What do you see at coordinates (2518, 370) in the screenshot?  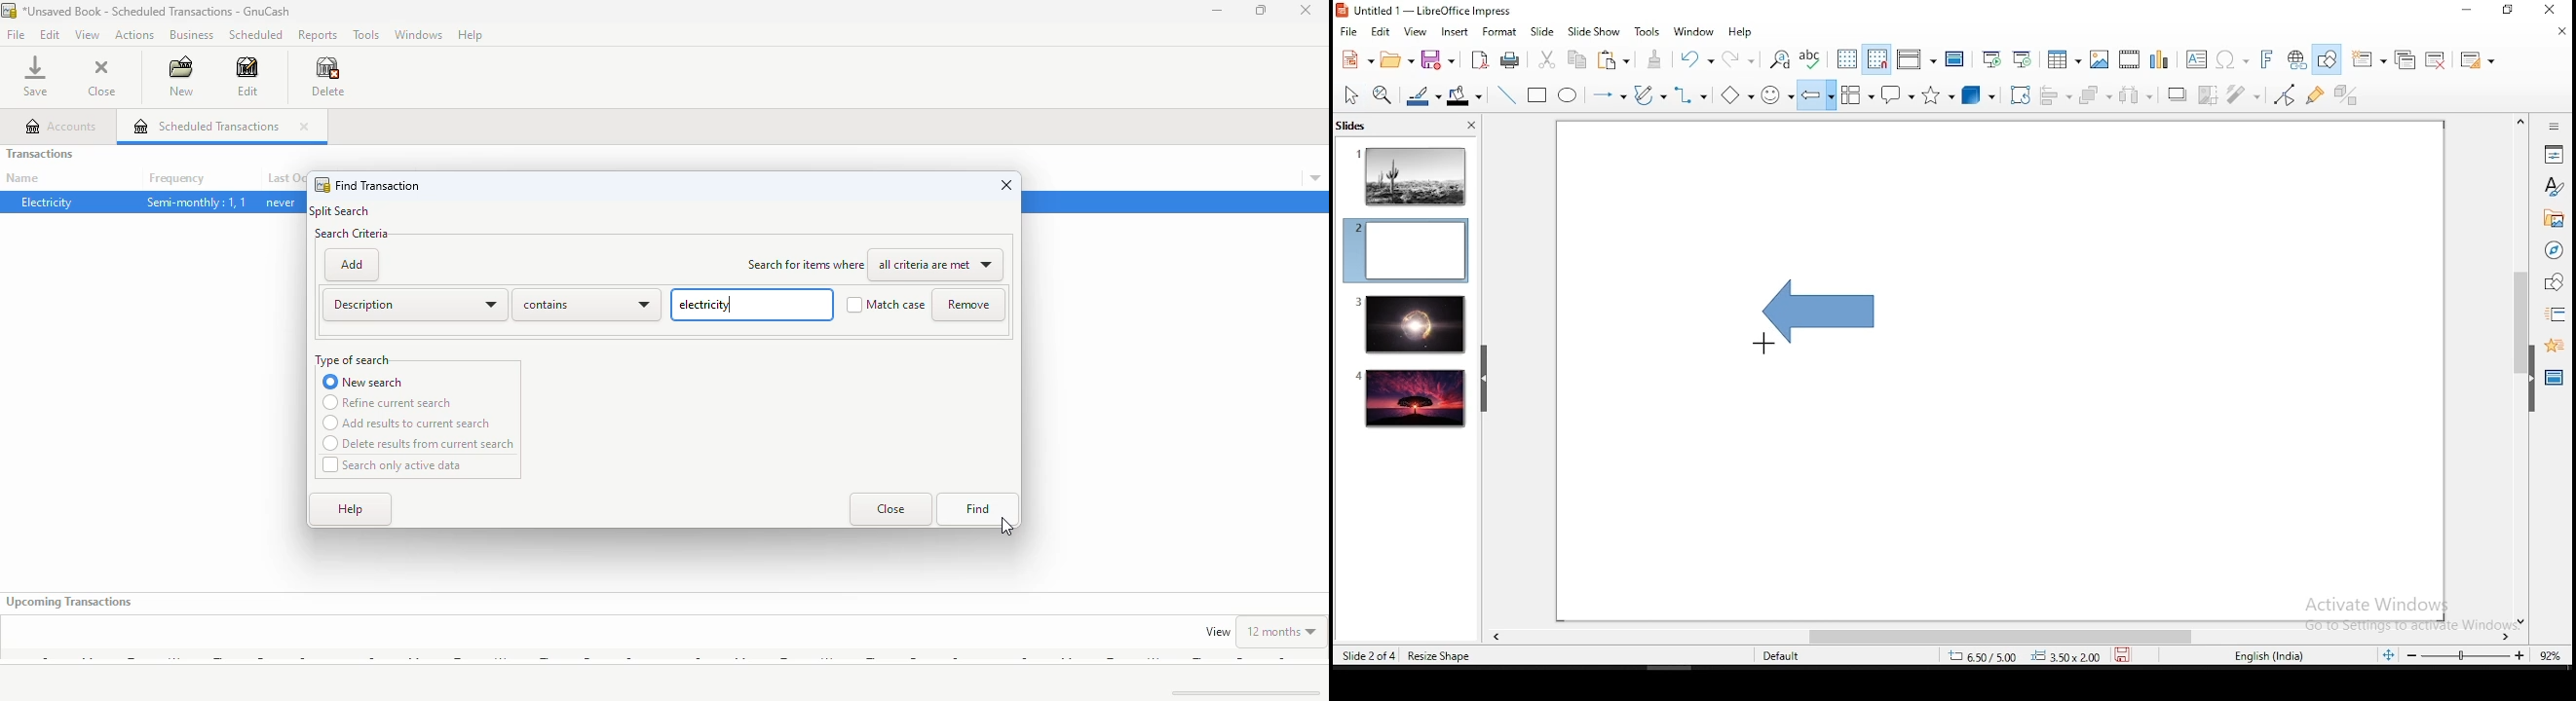 I see `scroll bar` at bounding box center [2518, 370].